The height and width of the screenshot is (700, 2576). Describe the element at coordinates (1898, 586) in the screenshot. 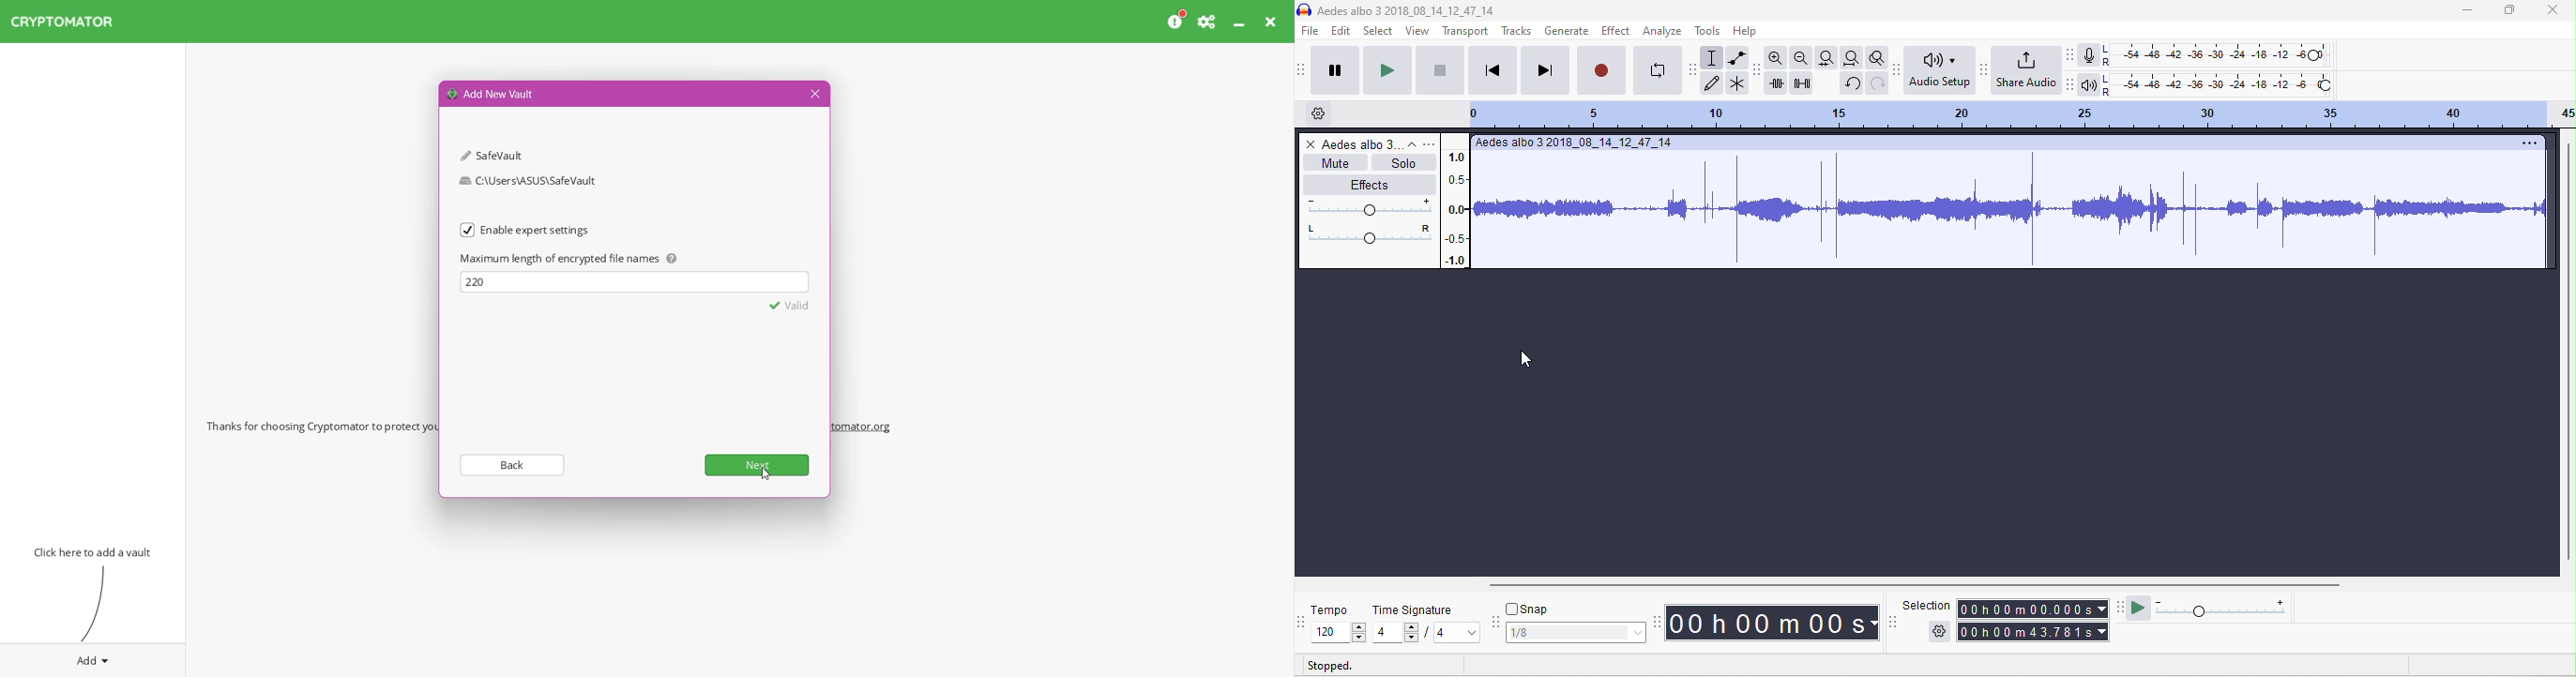

I see `horizontal scroll bar` at that location.